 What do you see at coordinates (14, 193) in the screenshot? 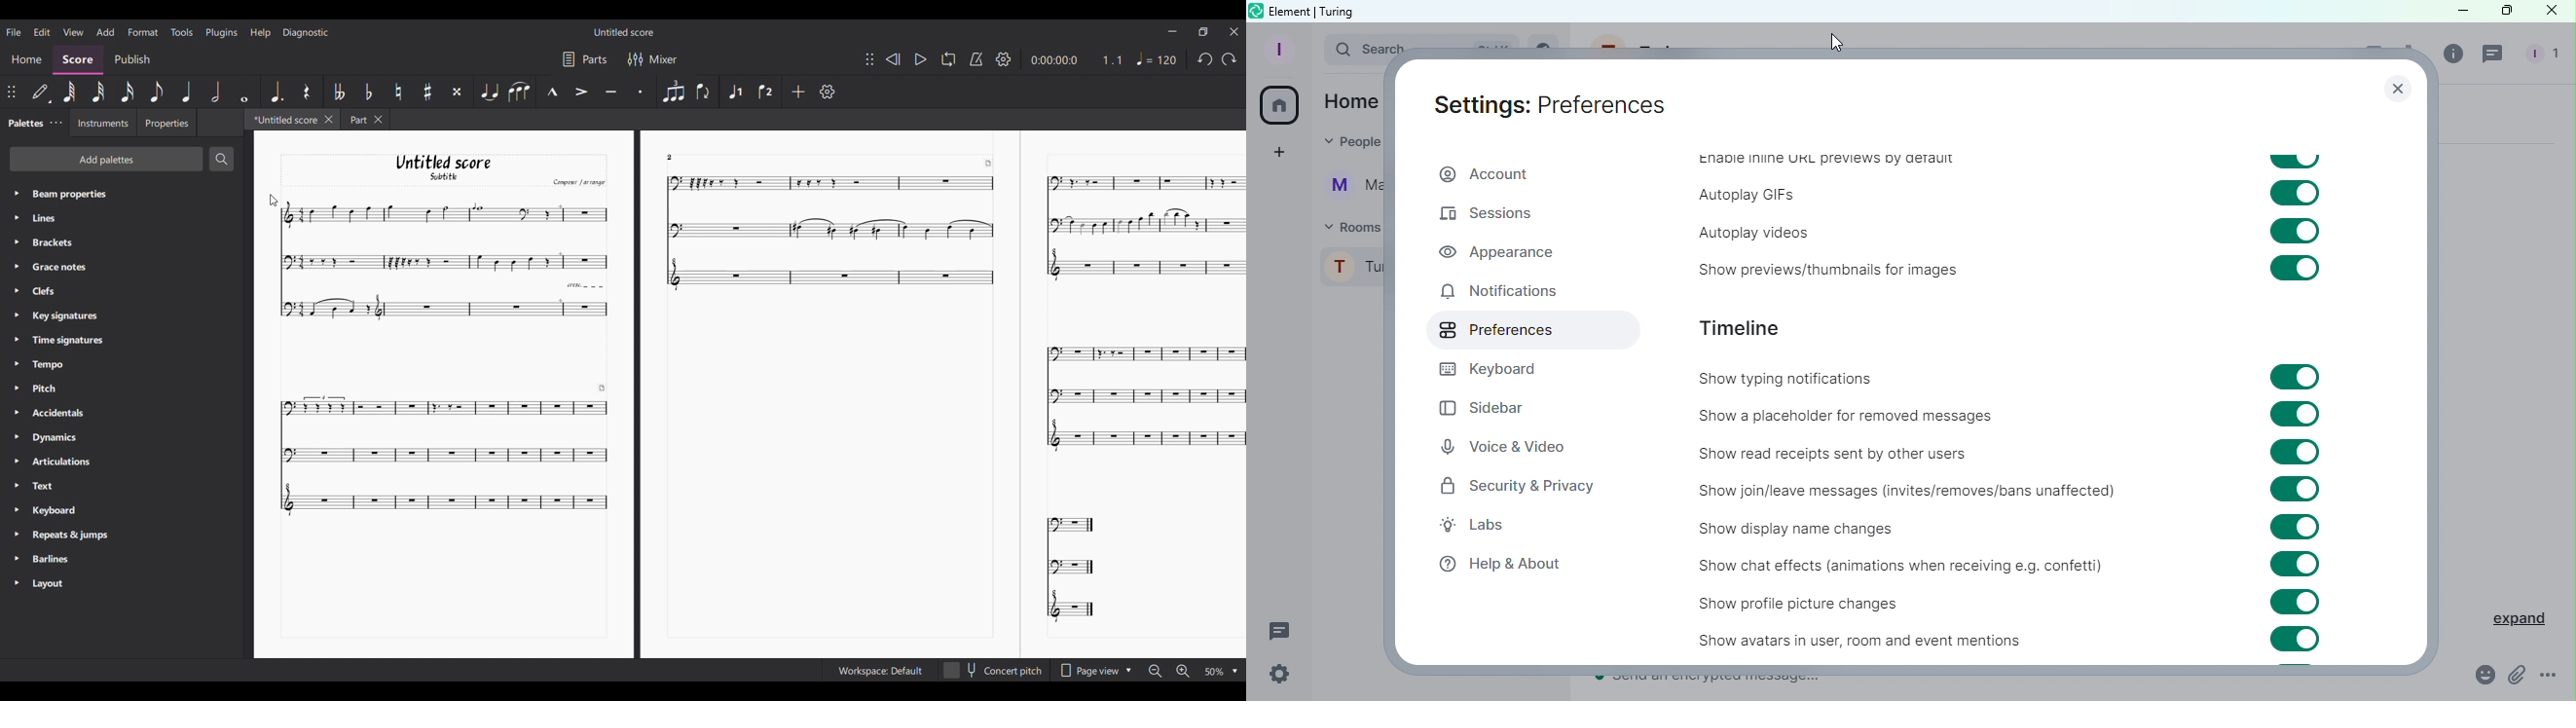
I see `` at bounding box center [14, 193].